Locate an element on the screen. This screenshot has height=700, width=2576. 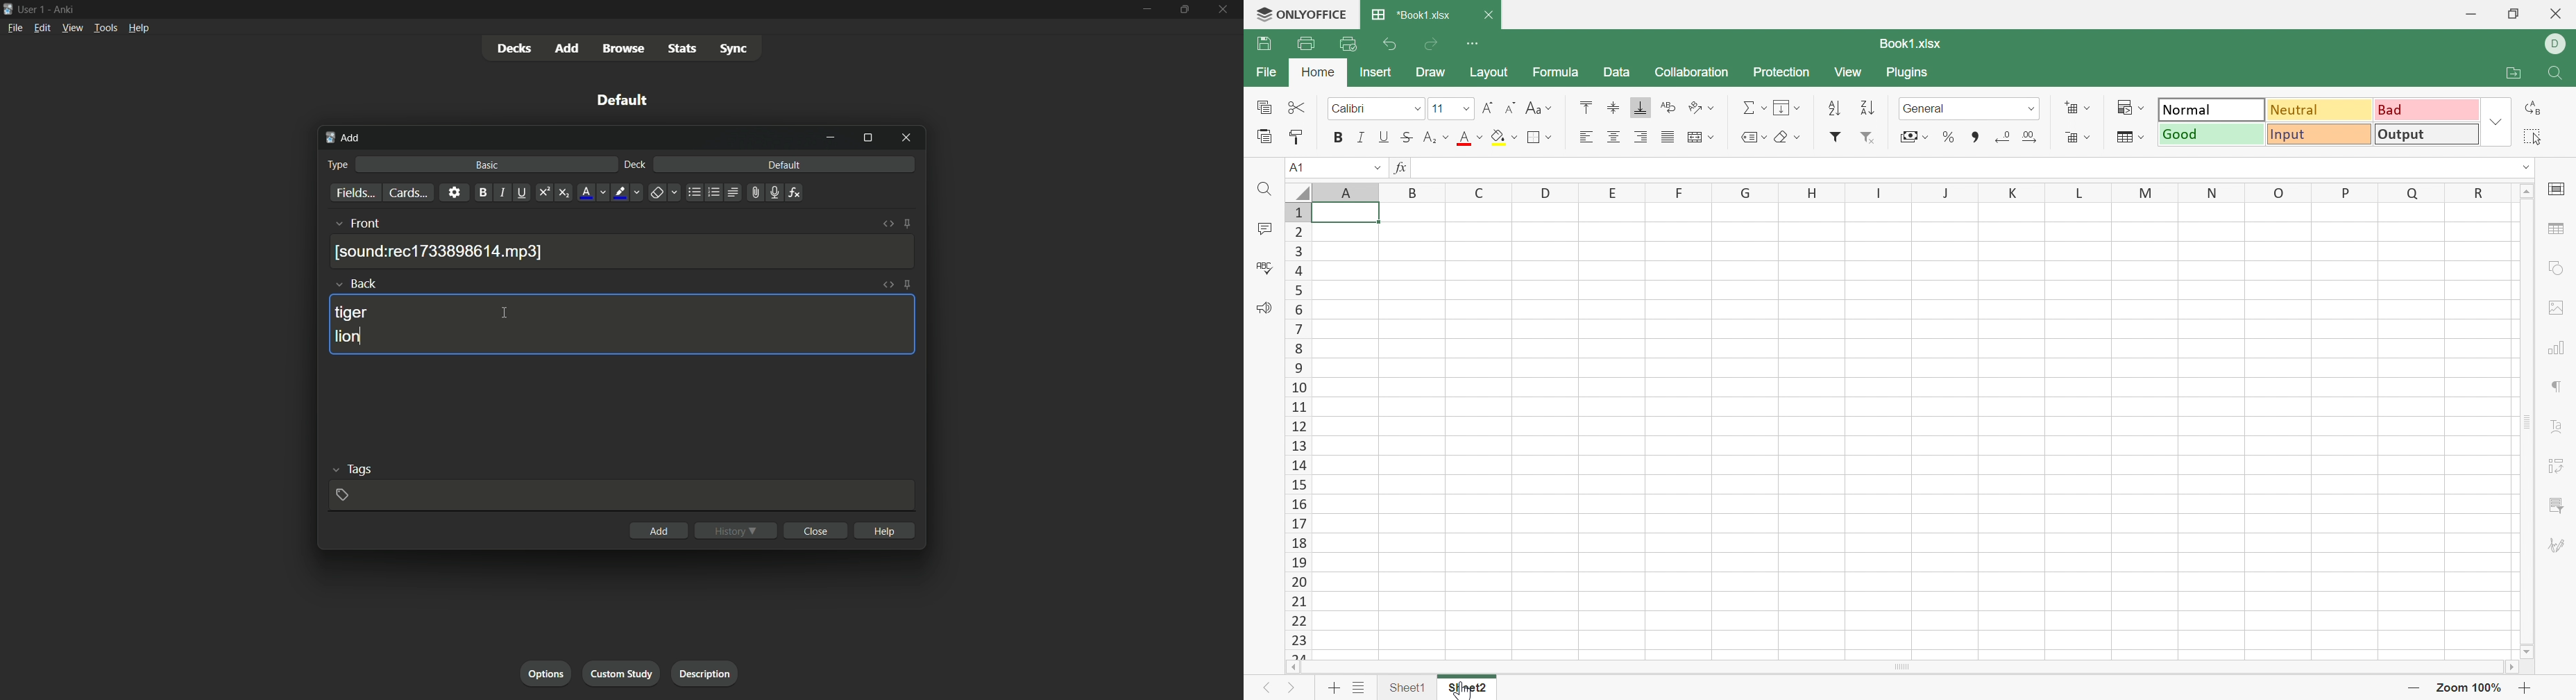
italic is located at coordinates (503, 194).